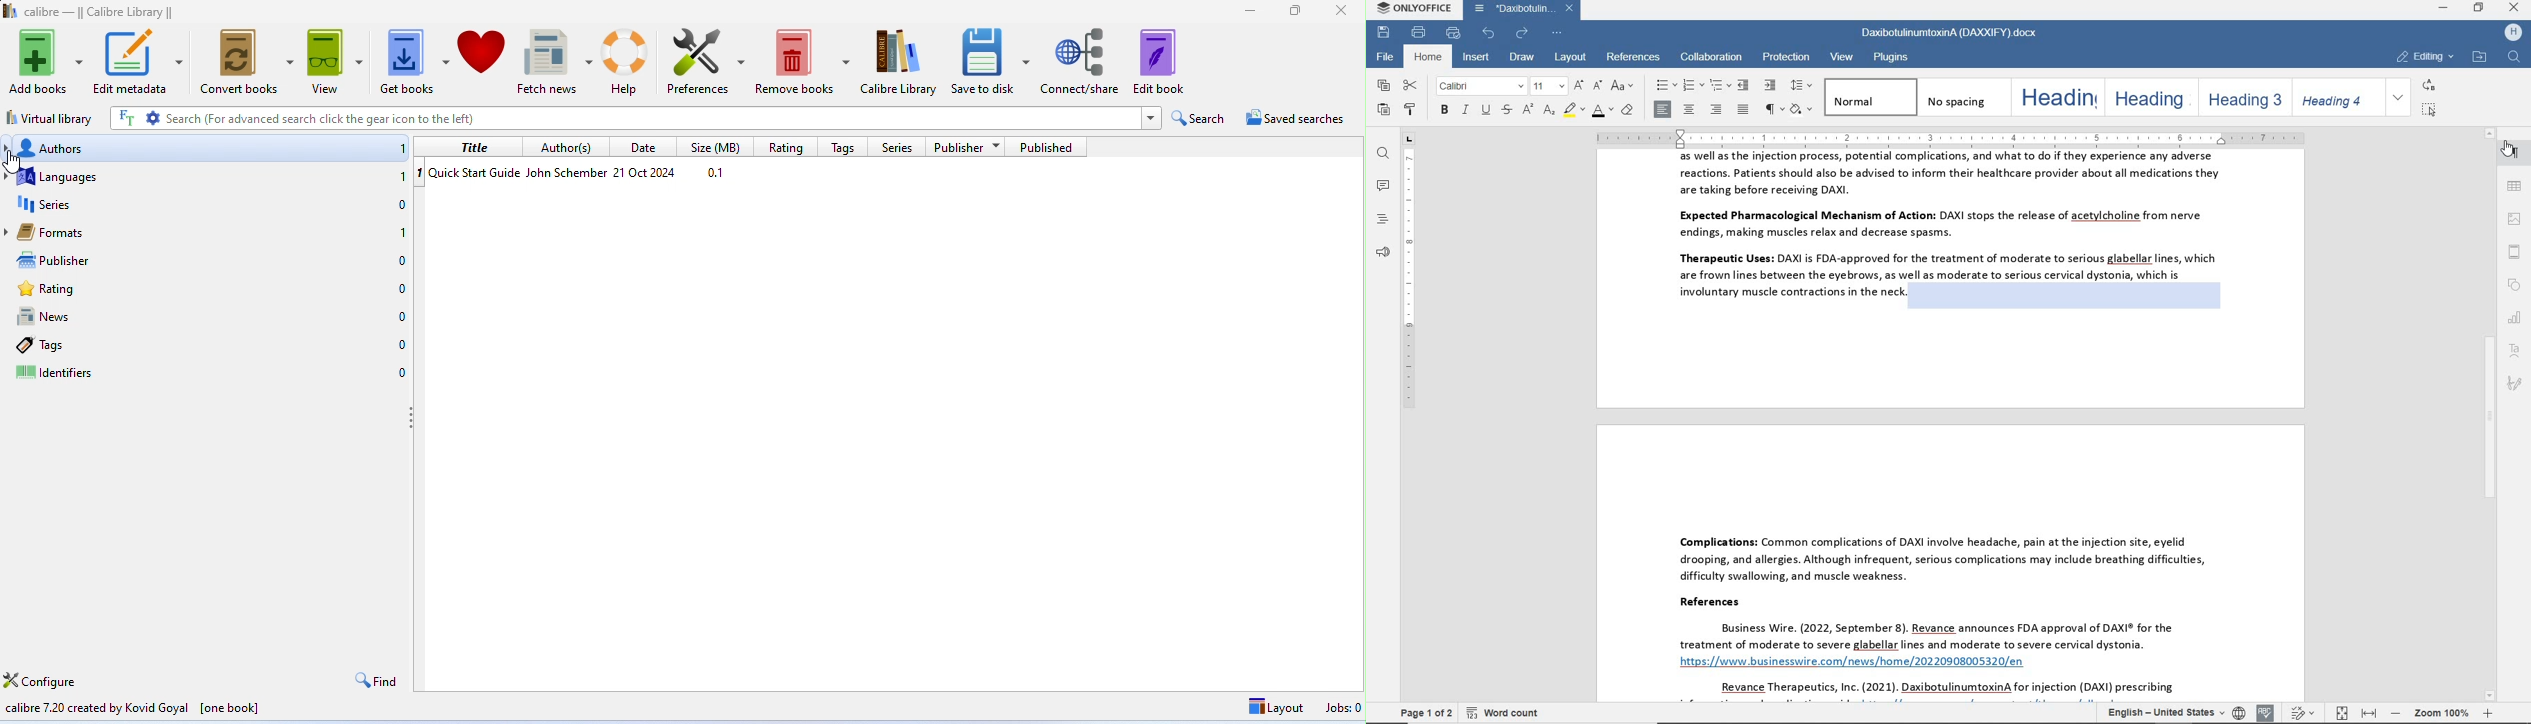  What do you see at coordinates (1343, 708) in the screenshot?
I see `jobs` at bounding box center [1343, 708].